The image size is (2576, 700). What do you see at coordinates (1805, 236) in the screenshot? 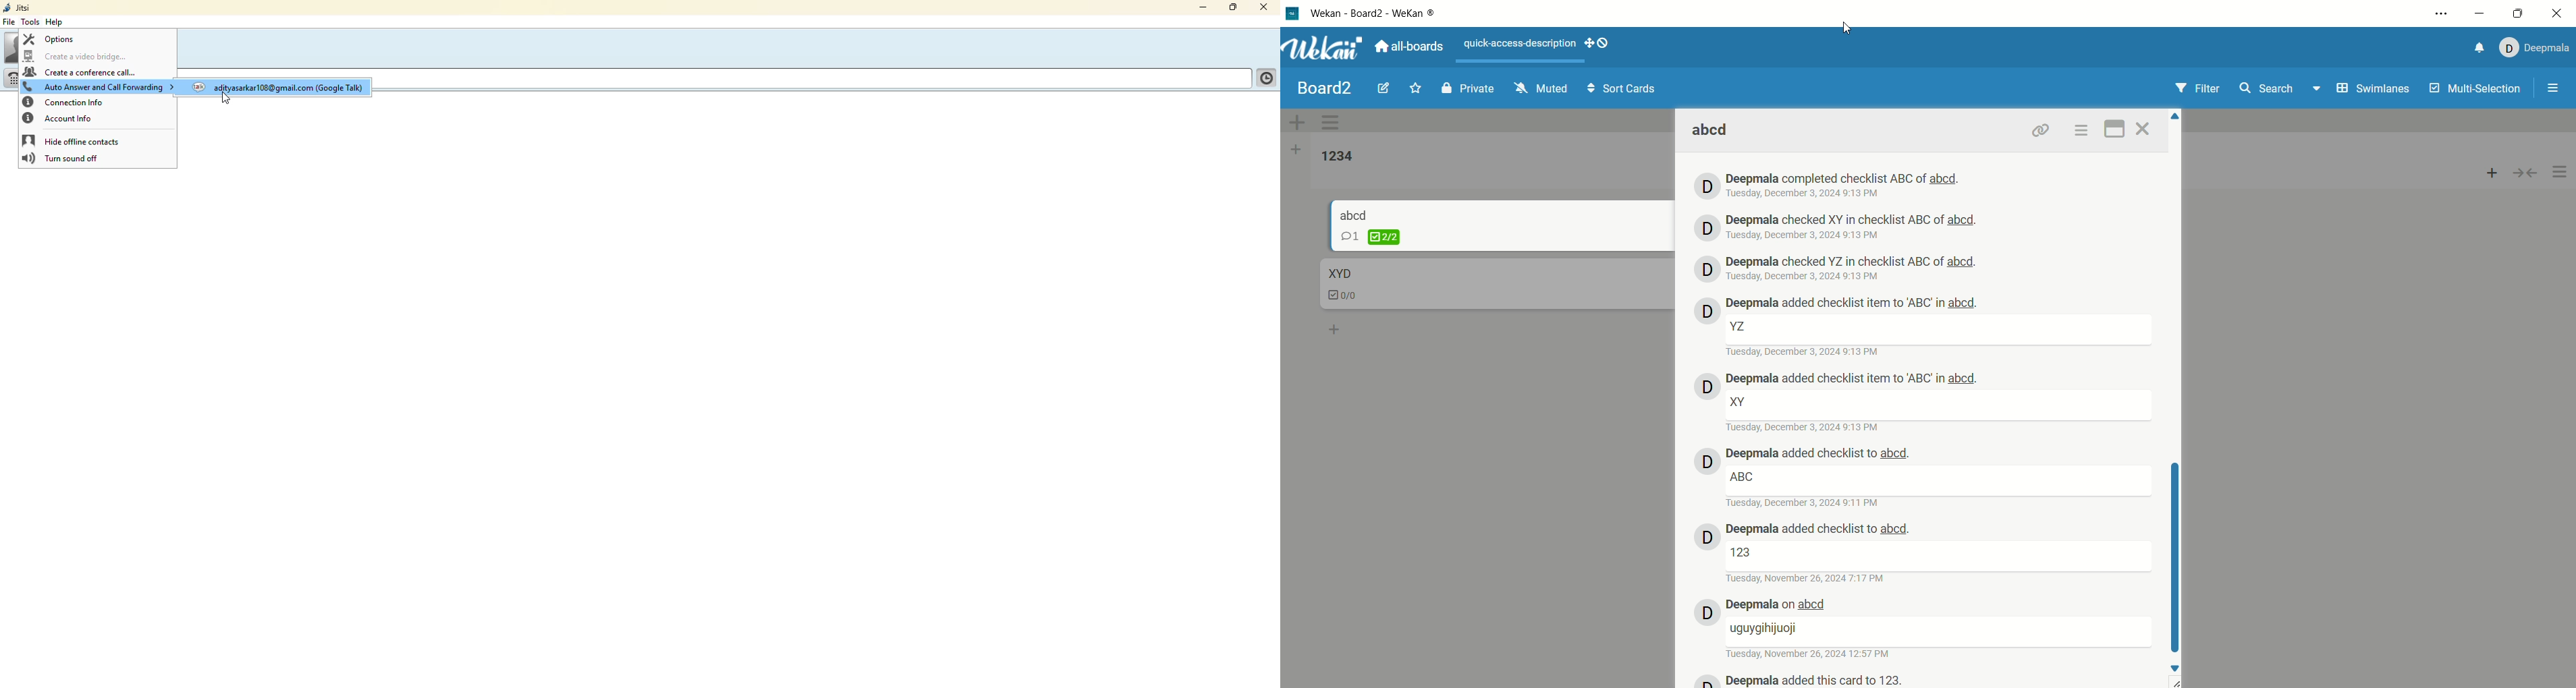
I see `date and time` at bounding box center [1805, 236].